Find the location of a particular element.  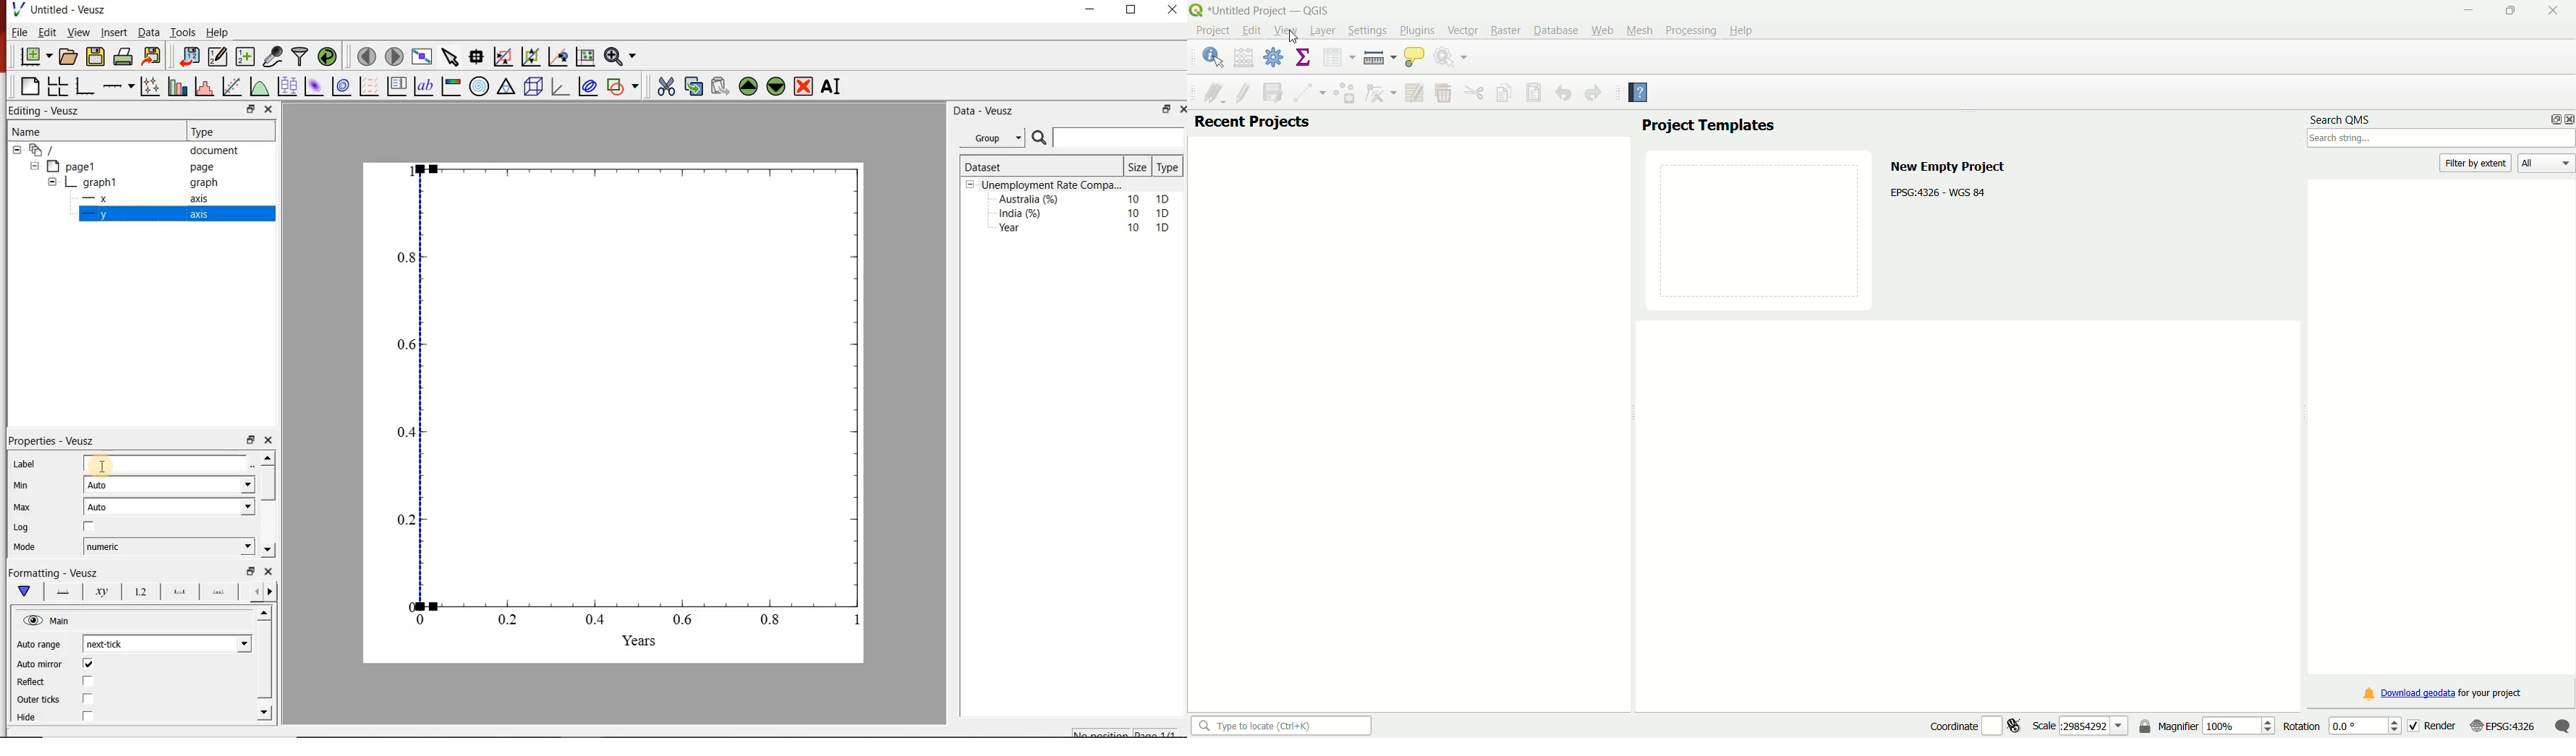

filter data is located at coordinates (299, 57).